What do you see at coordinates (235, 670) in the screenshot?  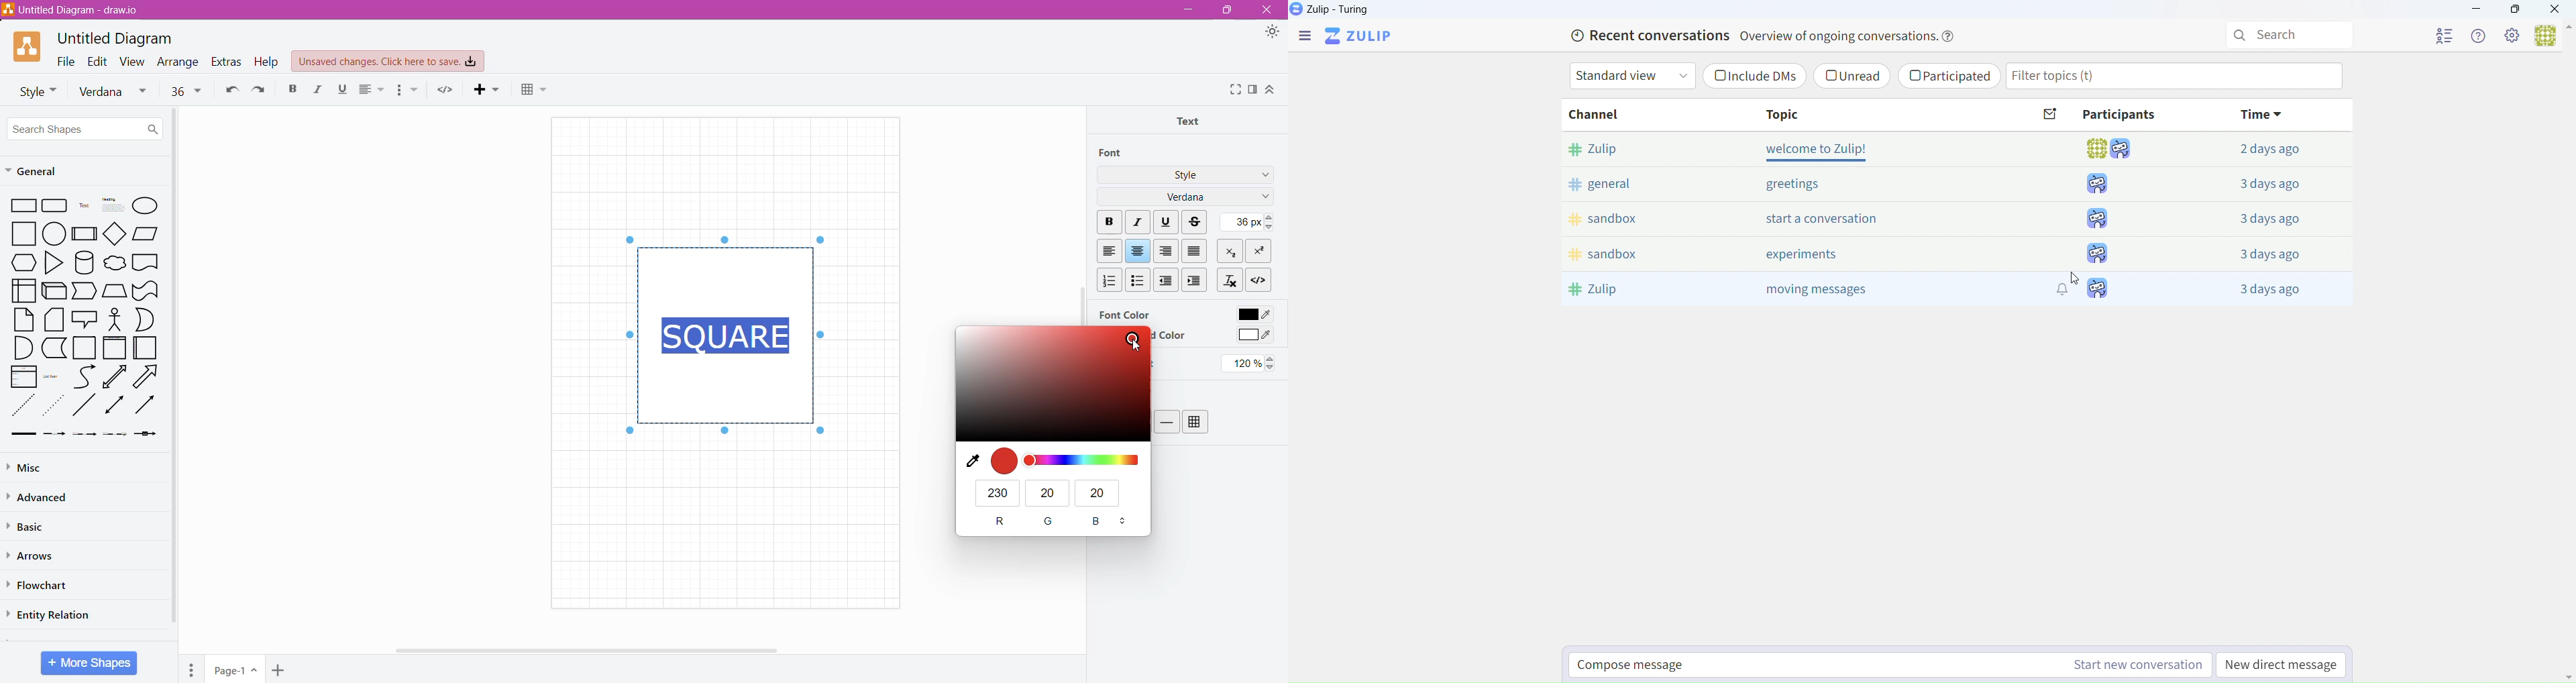 I see `Page Name` at bounding box center [235, 670].